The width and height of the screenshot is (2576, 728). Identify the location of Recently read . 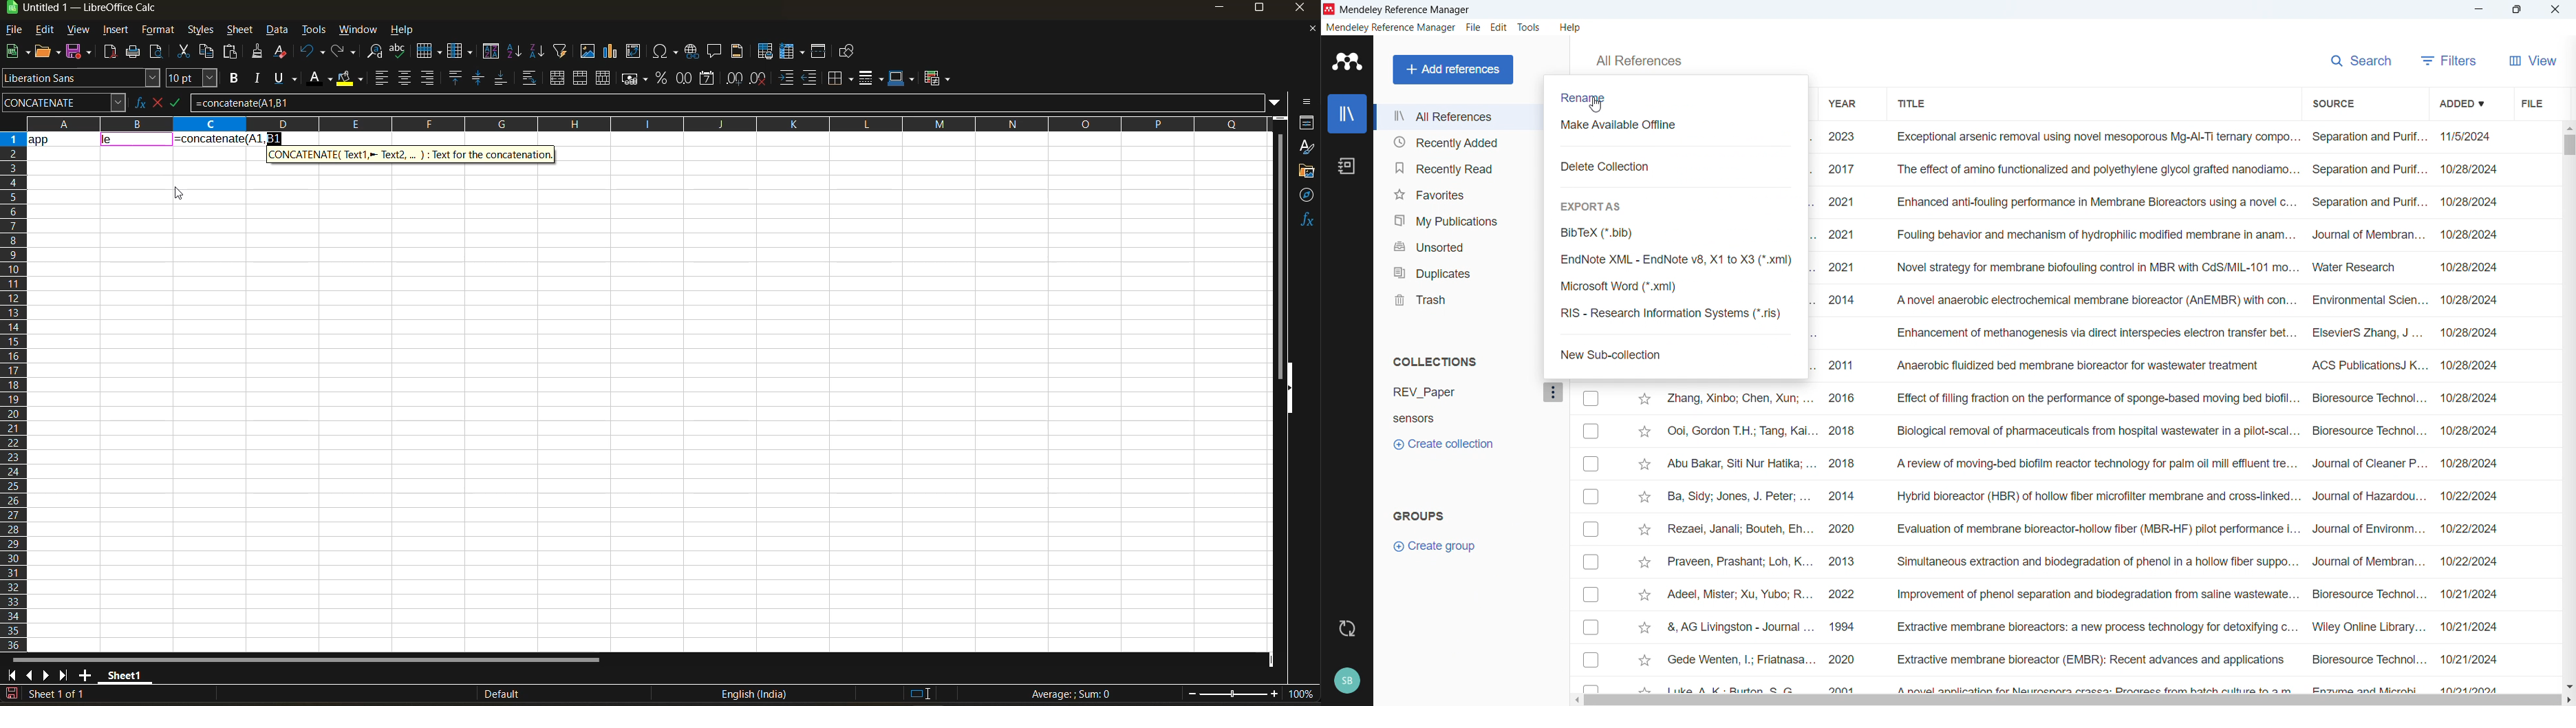
(1457, 167).